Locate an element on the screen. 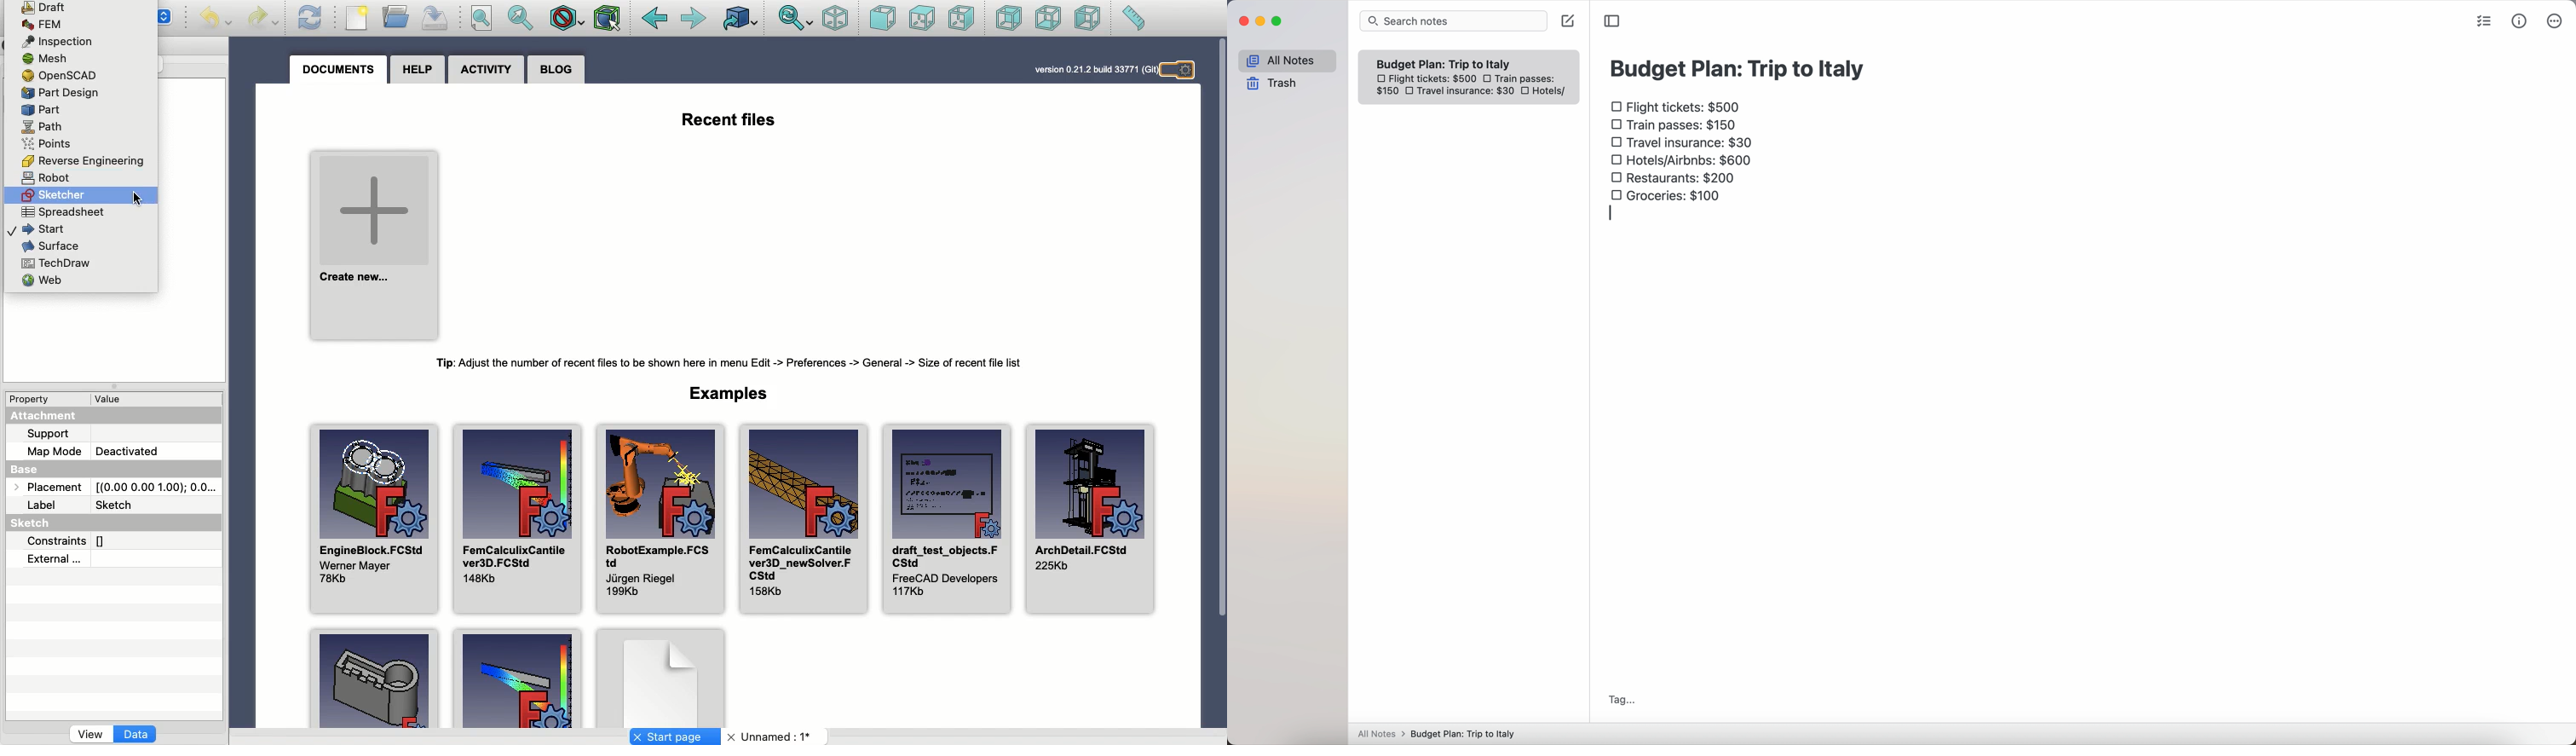 The image size is (2576, 756). Value is located at coordinates (112, 400).